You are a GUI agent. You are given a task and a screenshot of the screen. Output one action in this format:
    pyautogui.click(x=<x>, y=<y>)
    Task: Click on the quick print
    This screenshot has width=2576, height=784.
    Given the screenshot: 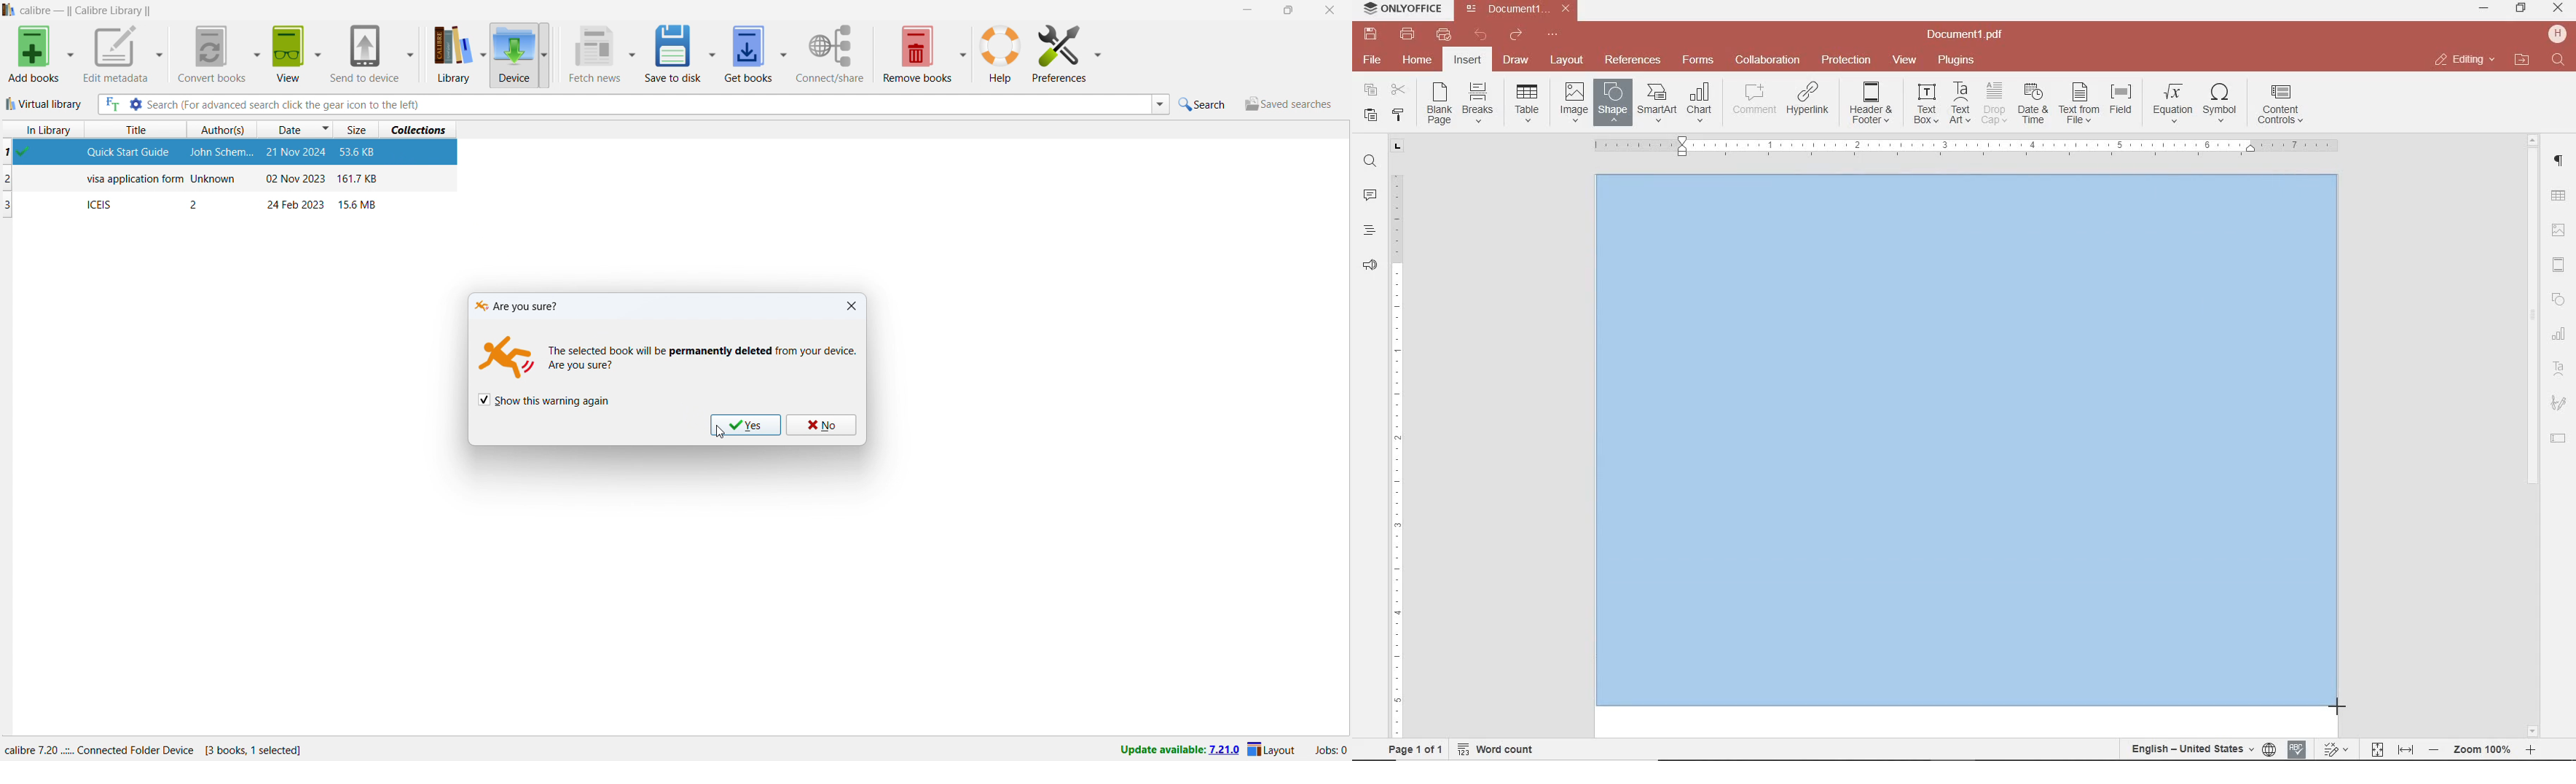 What is the action you would take?
    pyautogui.click(x=1442, y=34)
    